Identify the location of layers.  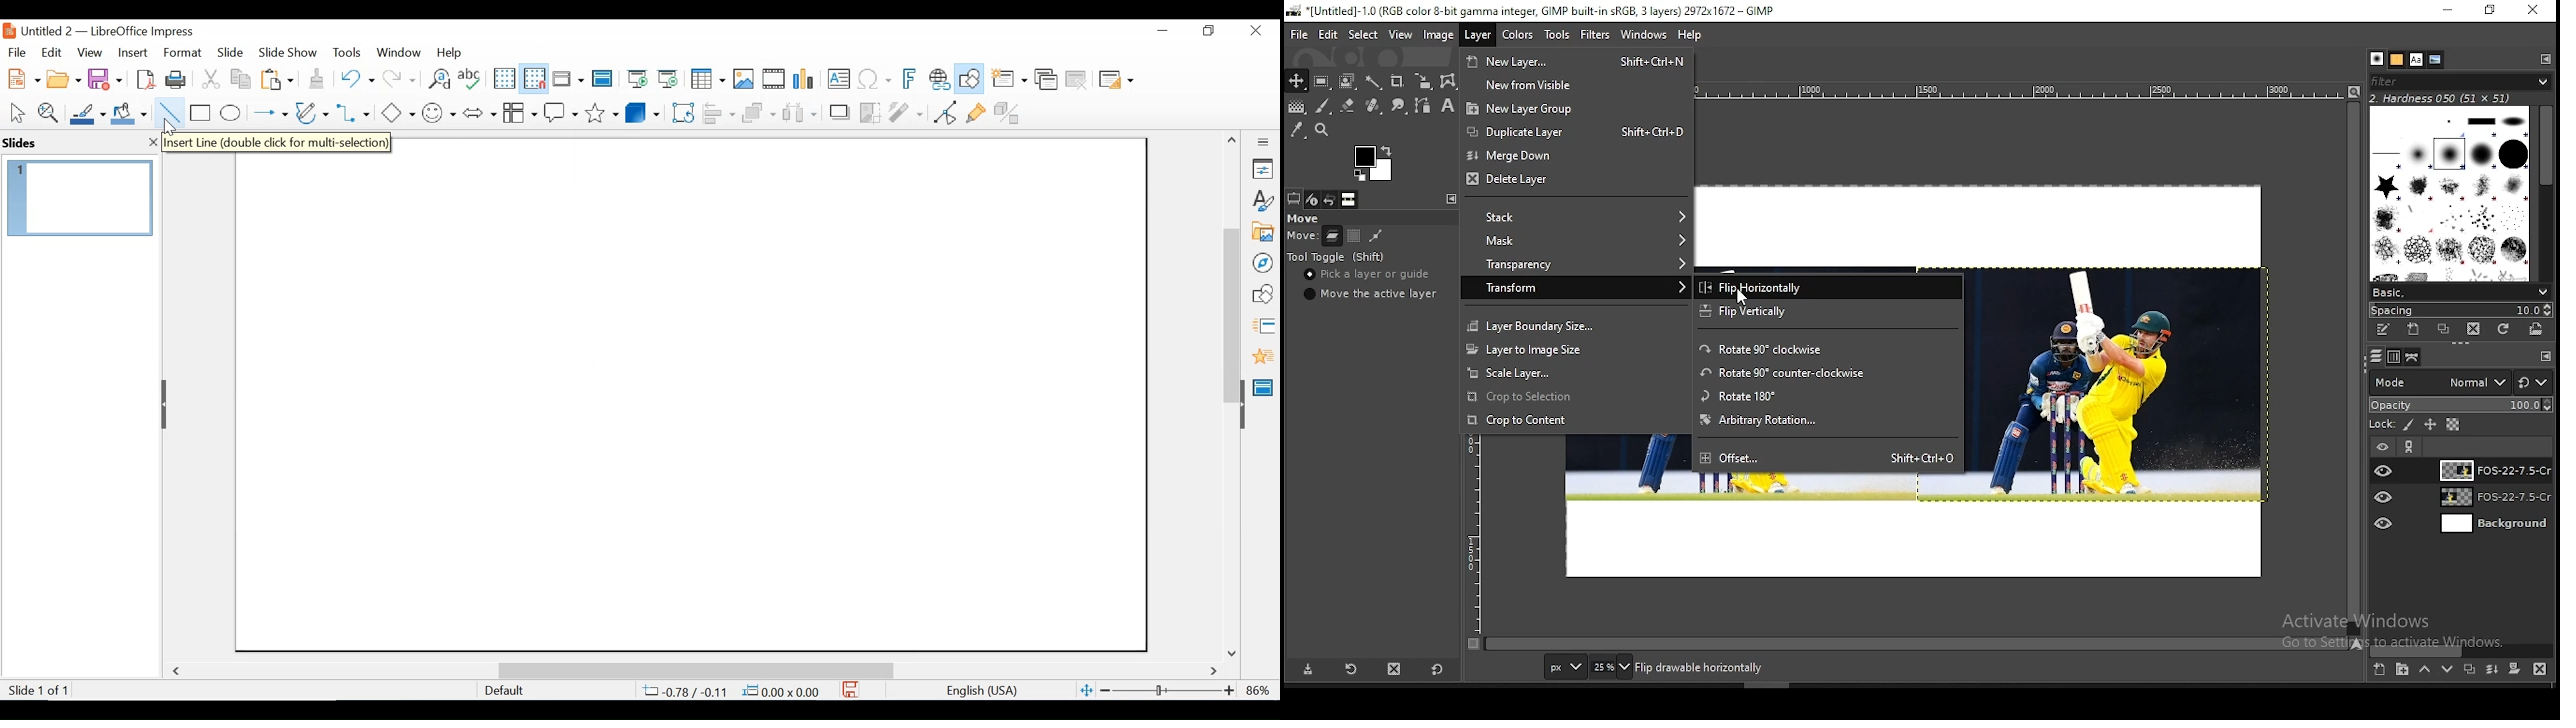
(2374, 357).